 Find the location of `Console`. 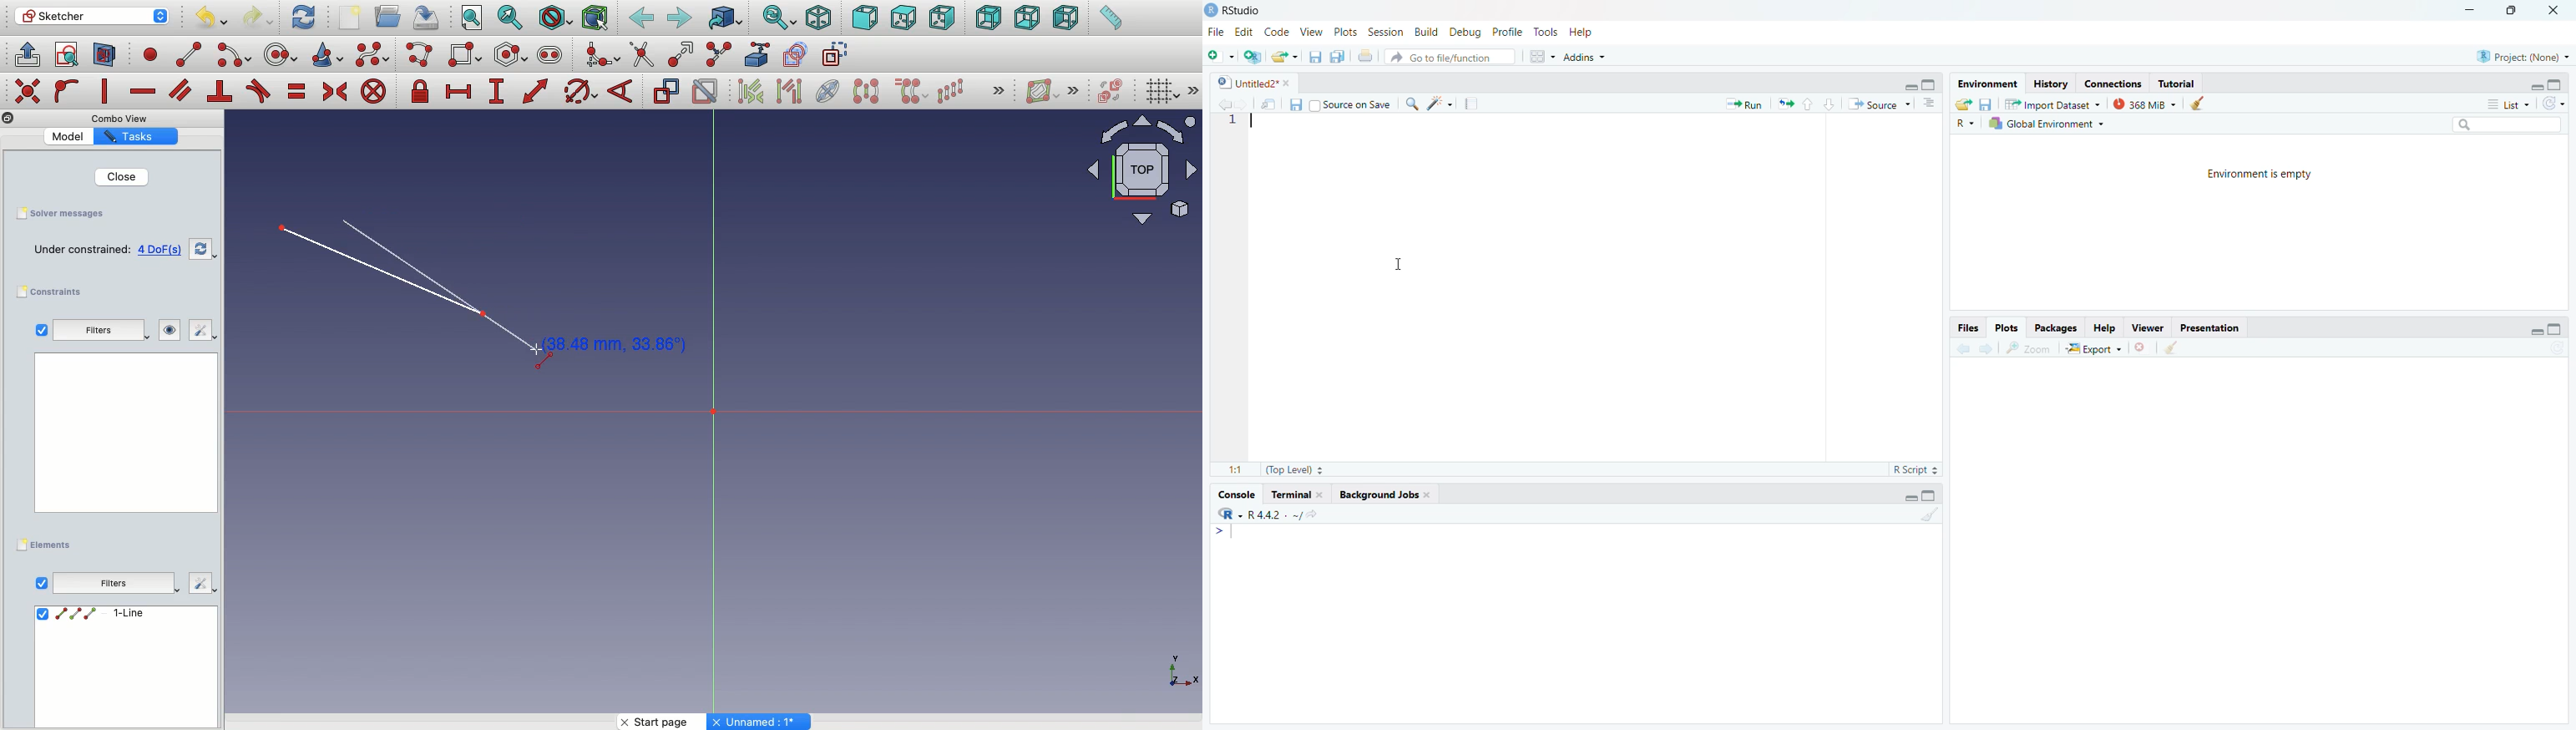

Console is located at coordinates (1239, 492).